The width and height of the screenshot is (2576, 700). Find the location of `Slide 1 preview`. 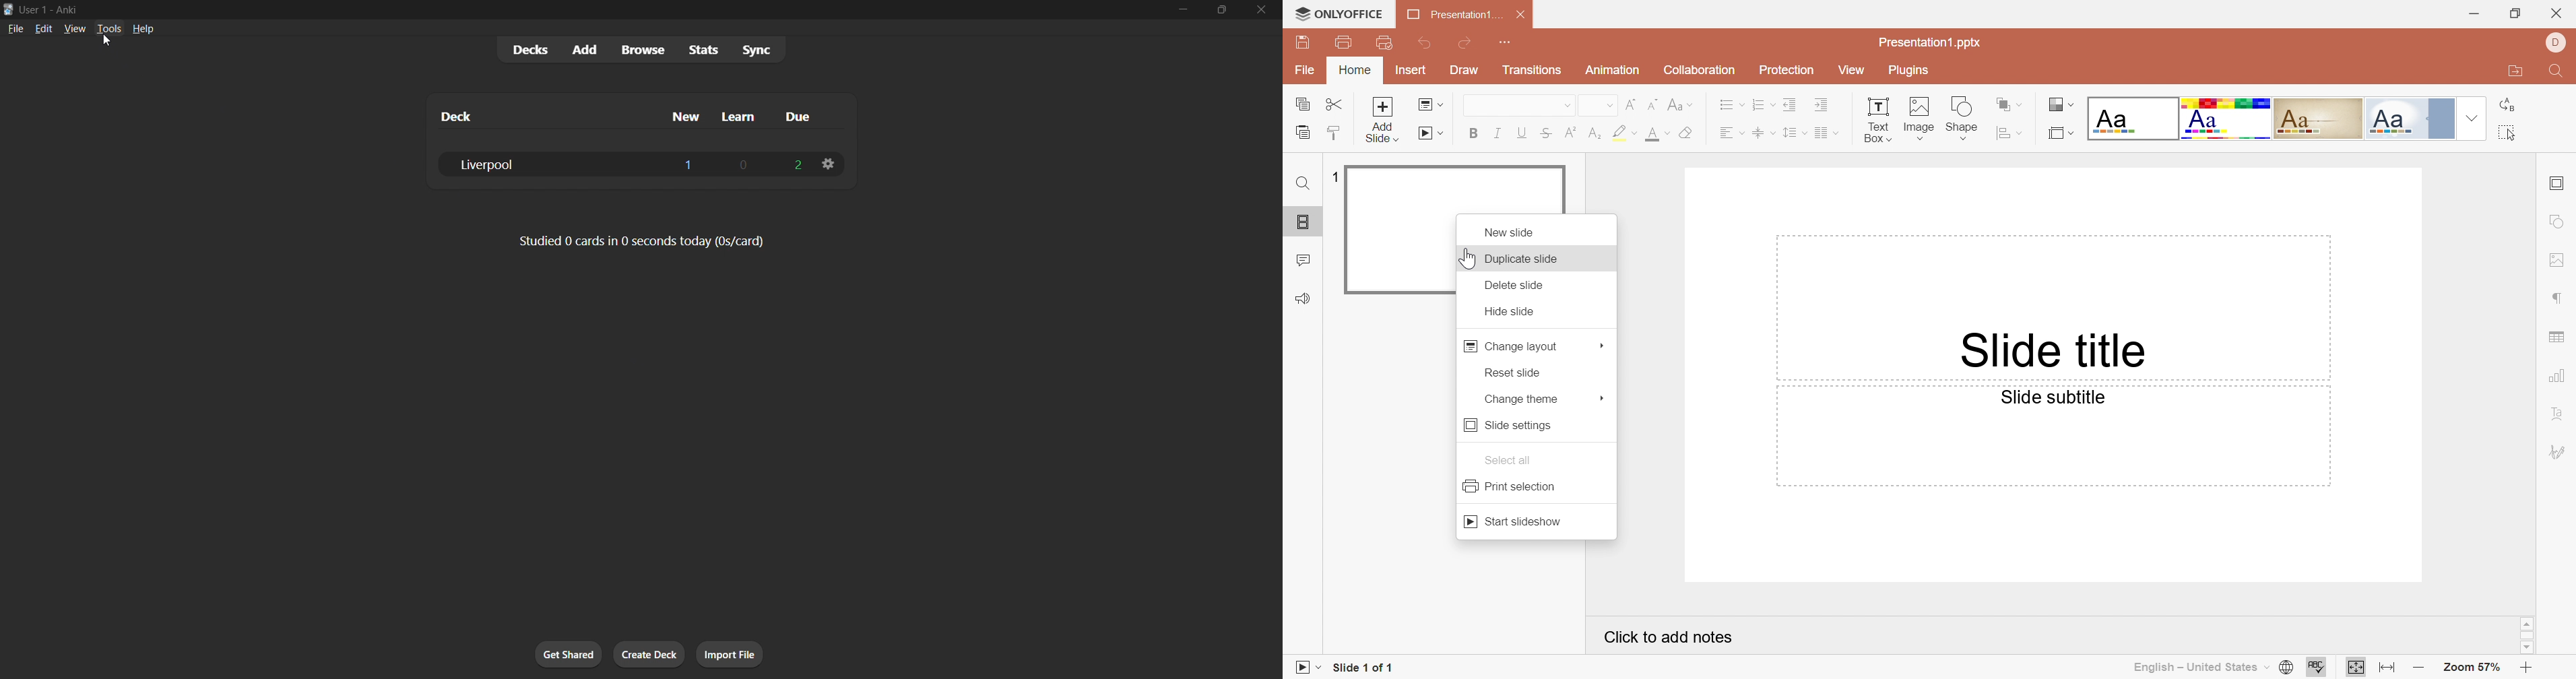

Slide 1 preview is located at coordinates (1394, 229).